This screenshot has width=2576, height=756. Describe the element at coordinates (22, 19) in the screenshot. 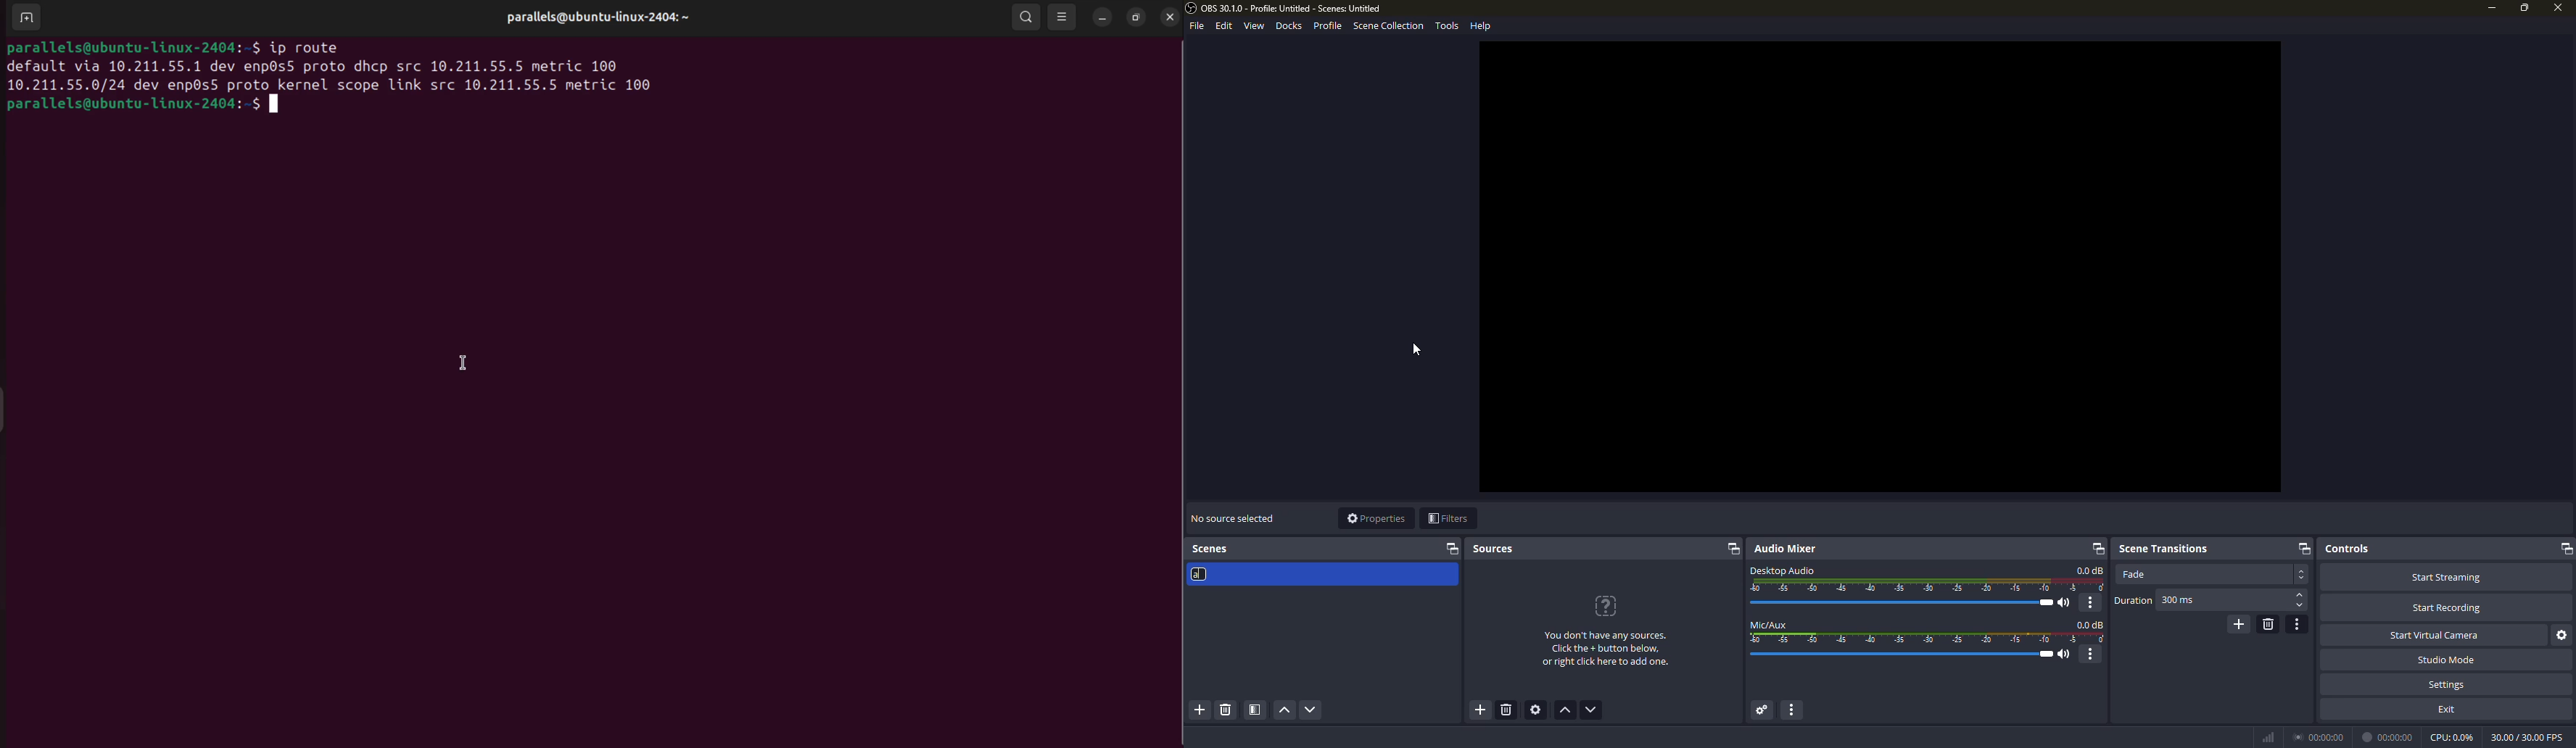

I see `ADD TERMINAL` at that location.